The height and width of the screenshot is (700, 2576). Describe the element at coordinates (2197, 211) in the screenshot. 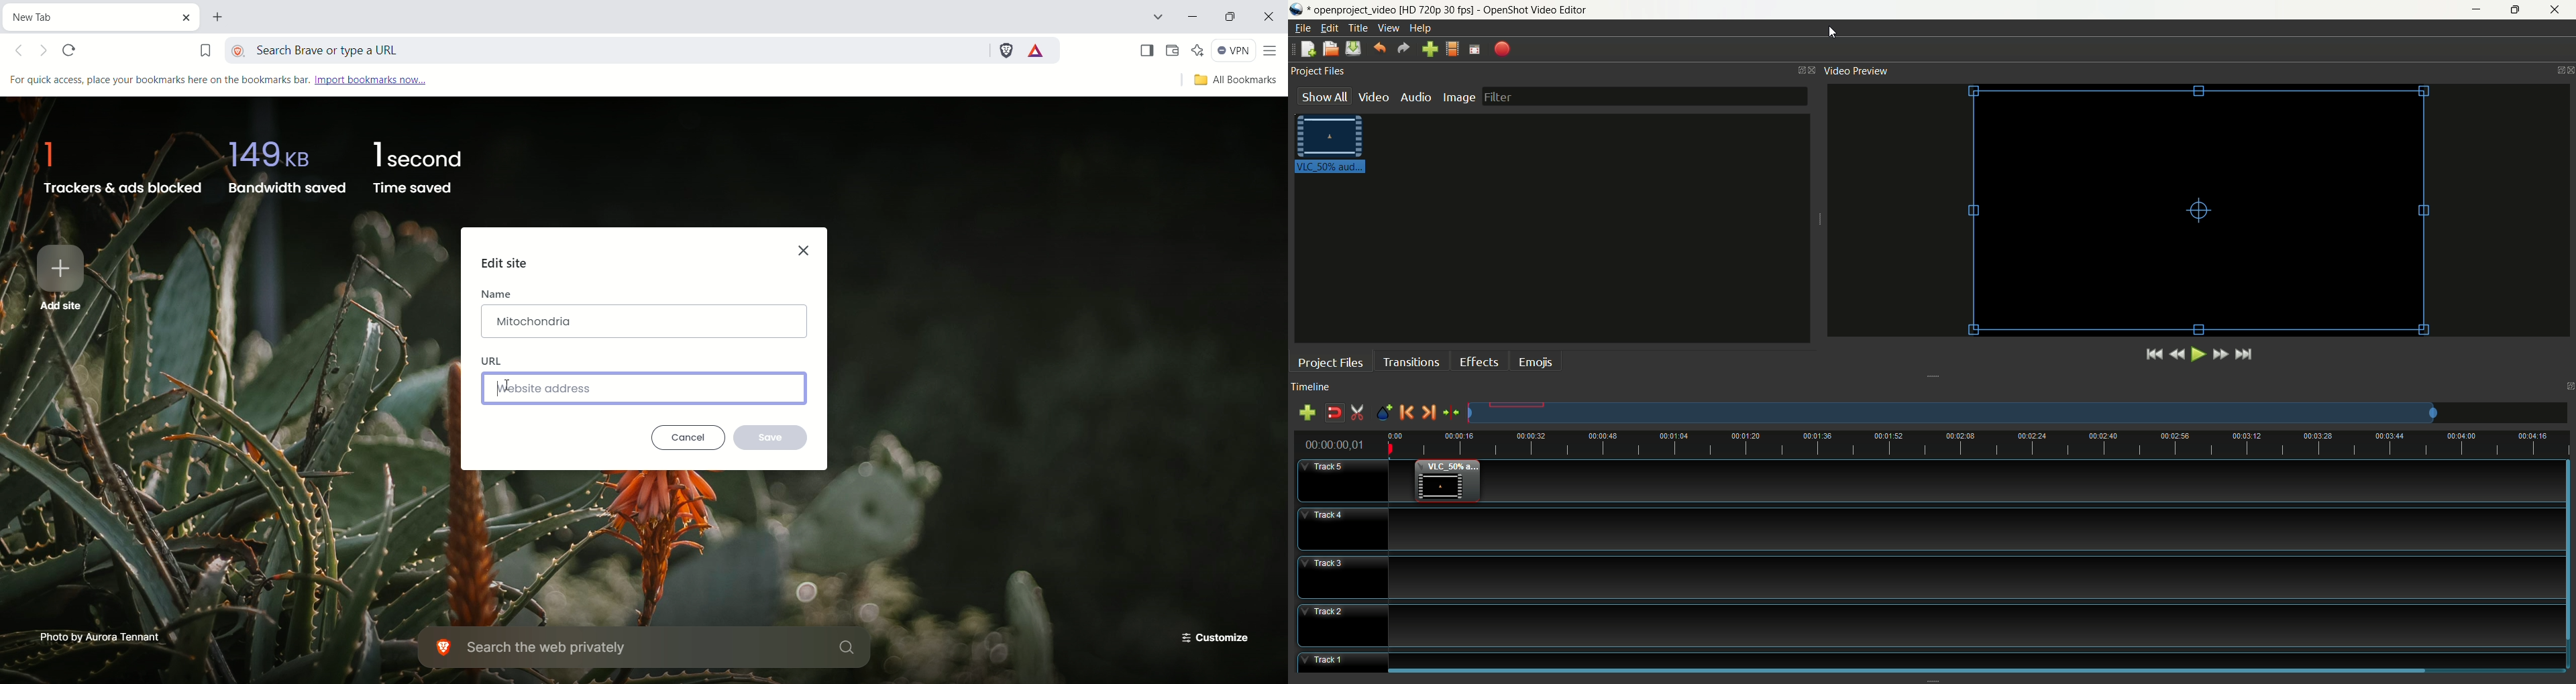

I see `video` at that location.